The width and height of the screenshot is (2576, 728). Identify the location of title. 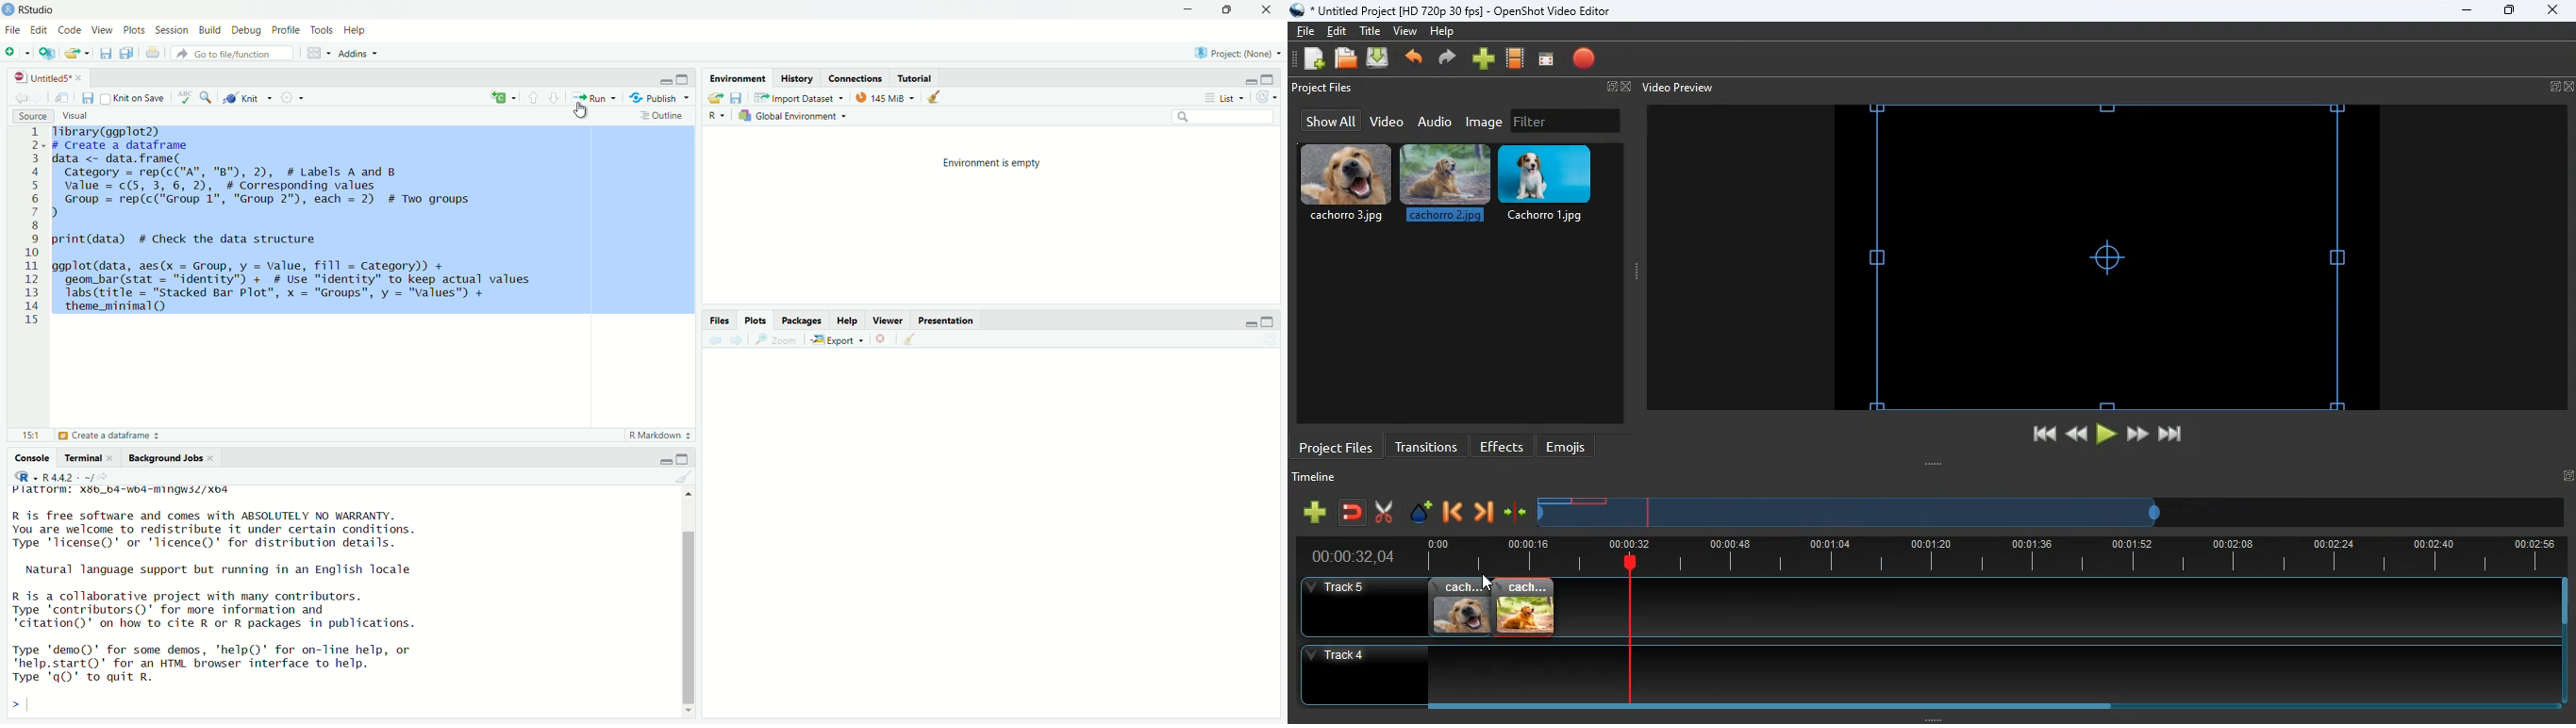
(1372, 30).